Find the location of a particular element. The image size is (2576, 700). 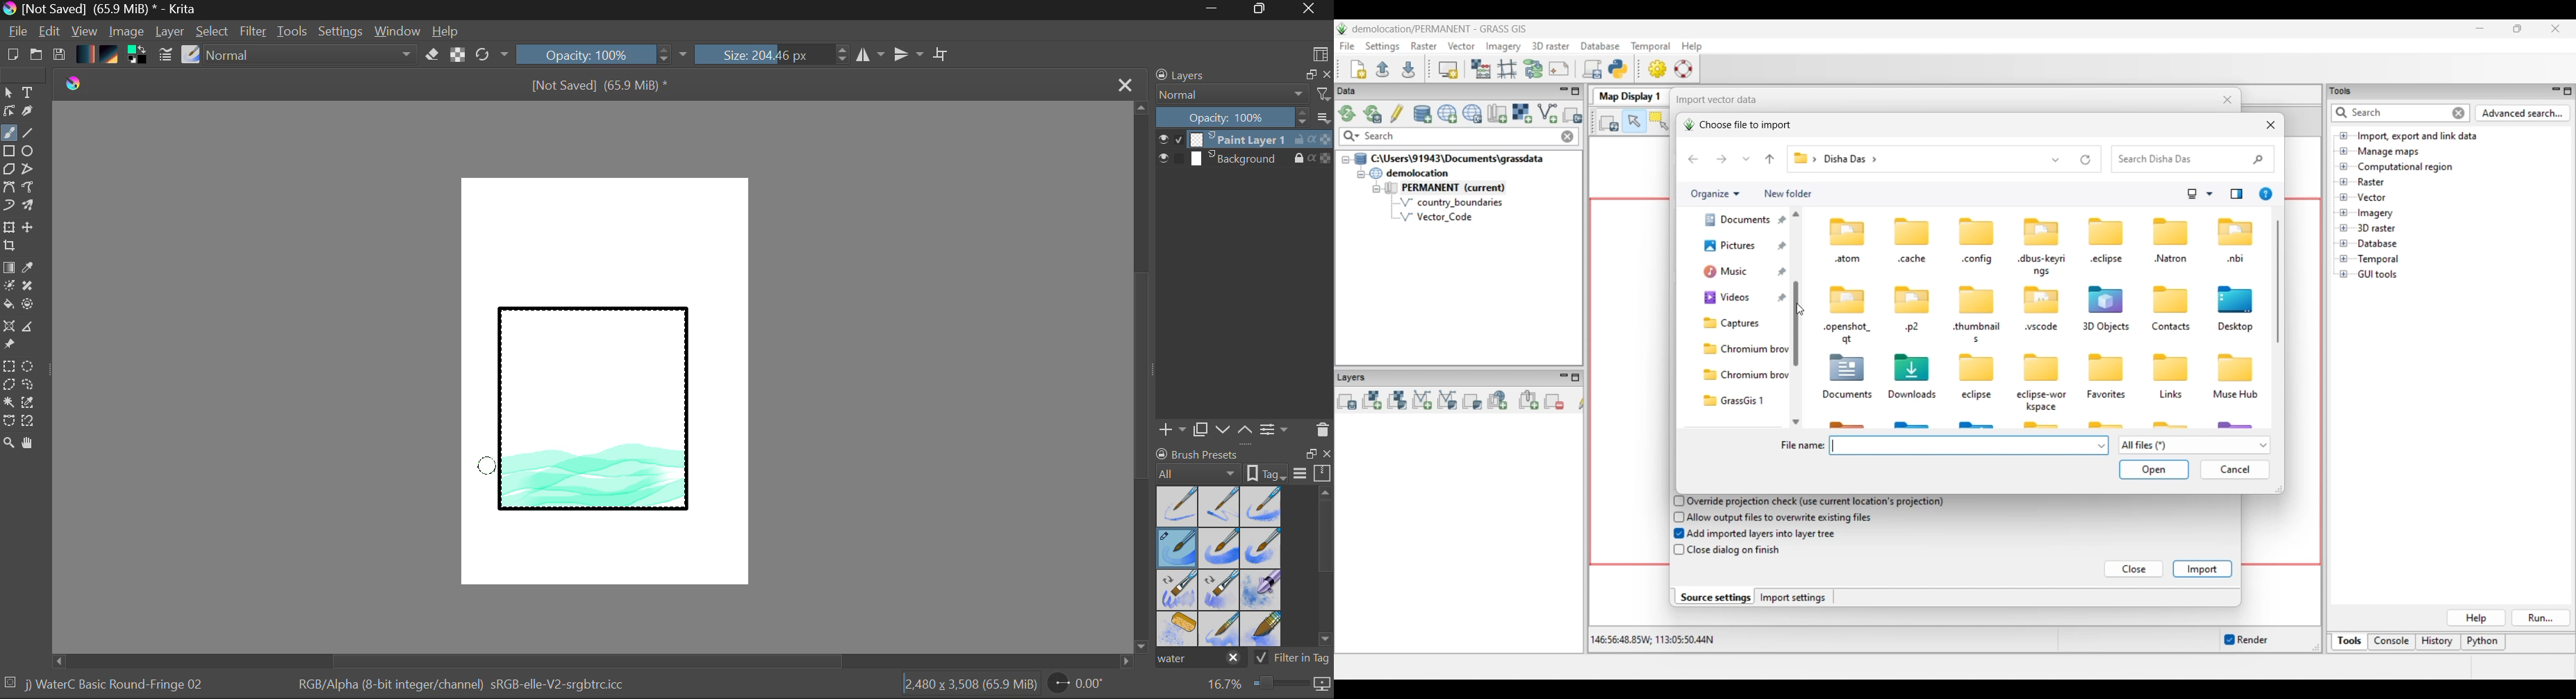

Multibrush Tool is located at coordinates (29, 207).